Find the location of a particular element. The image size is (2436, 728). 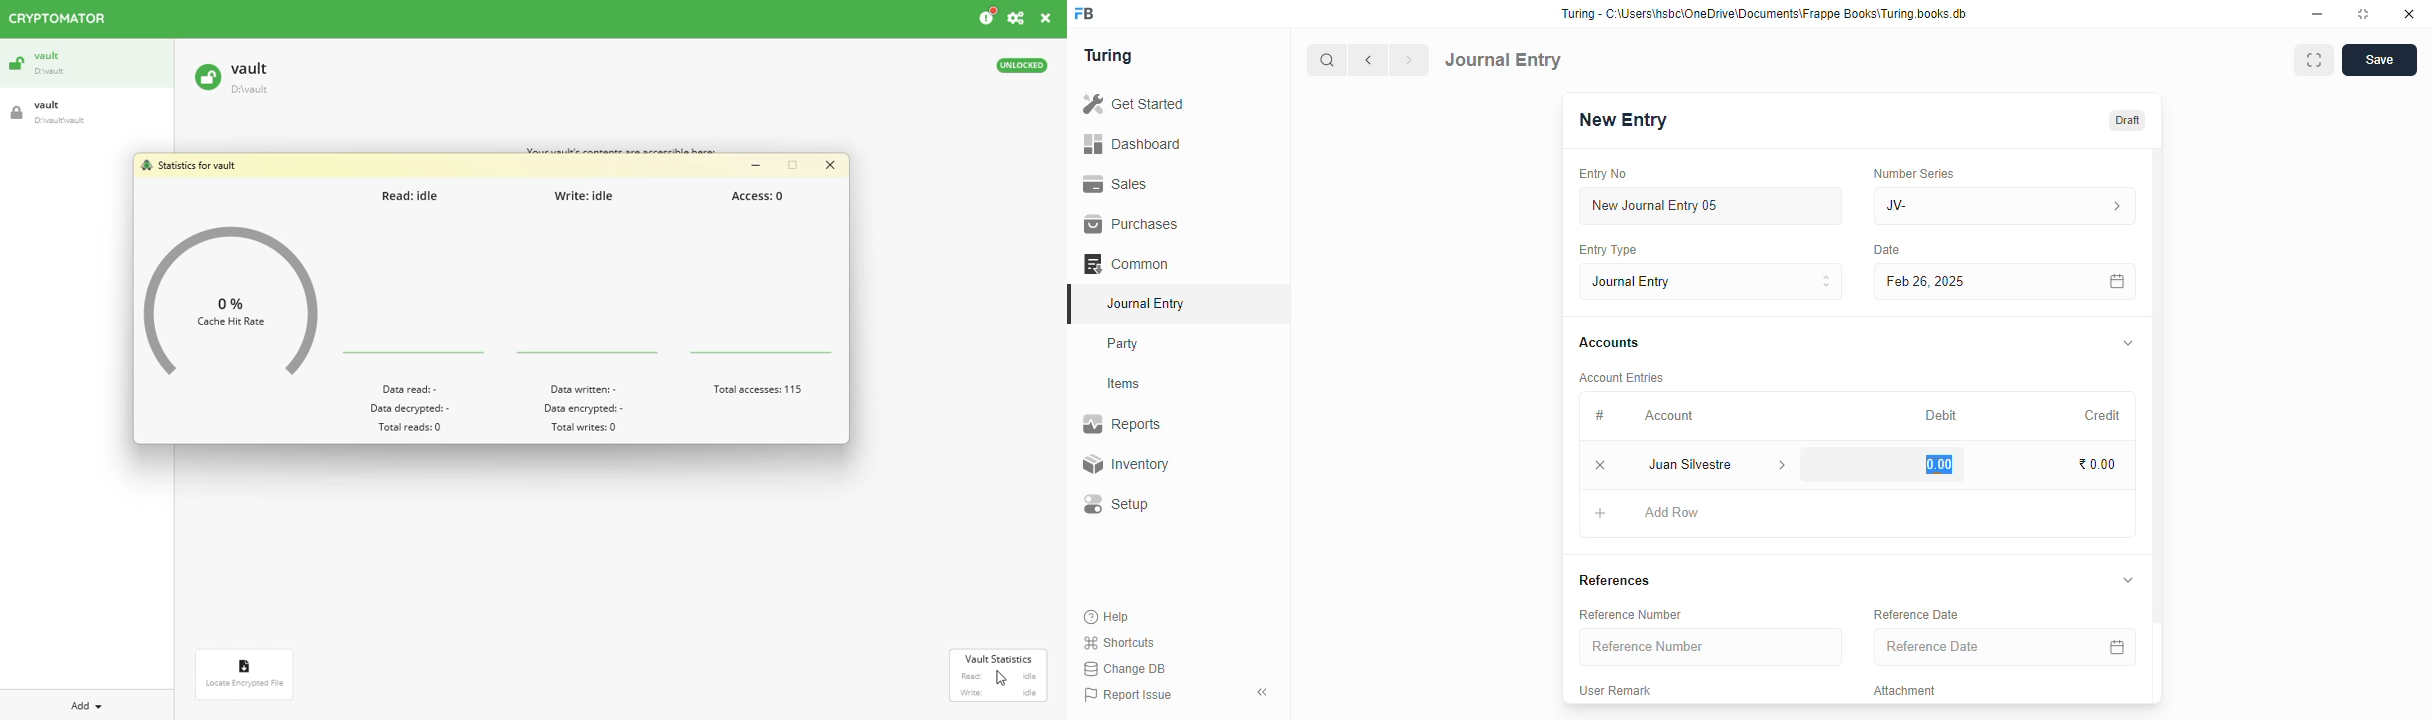

draft is located at coordinates (2126, 120).